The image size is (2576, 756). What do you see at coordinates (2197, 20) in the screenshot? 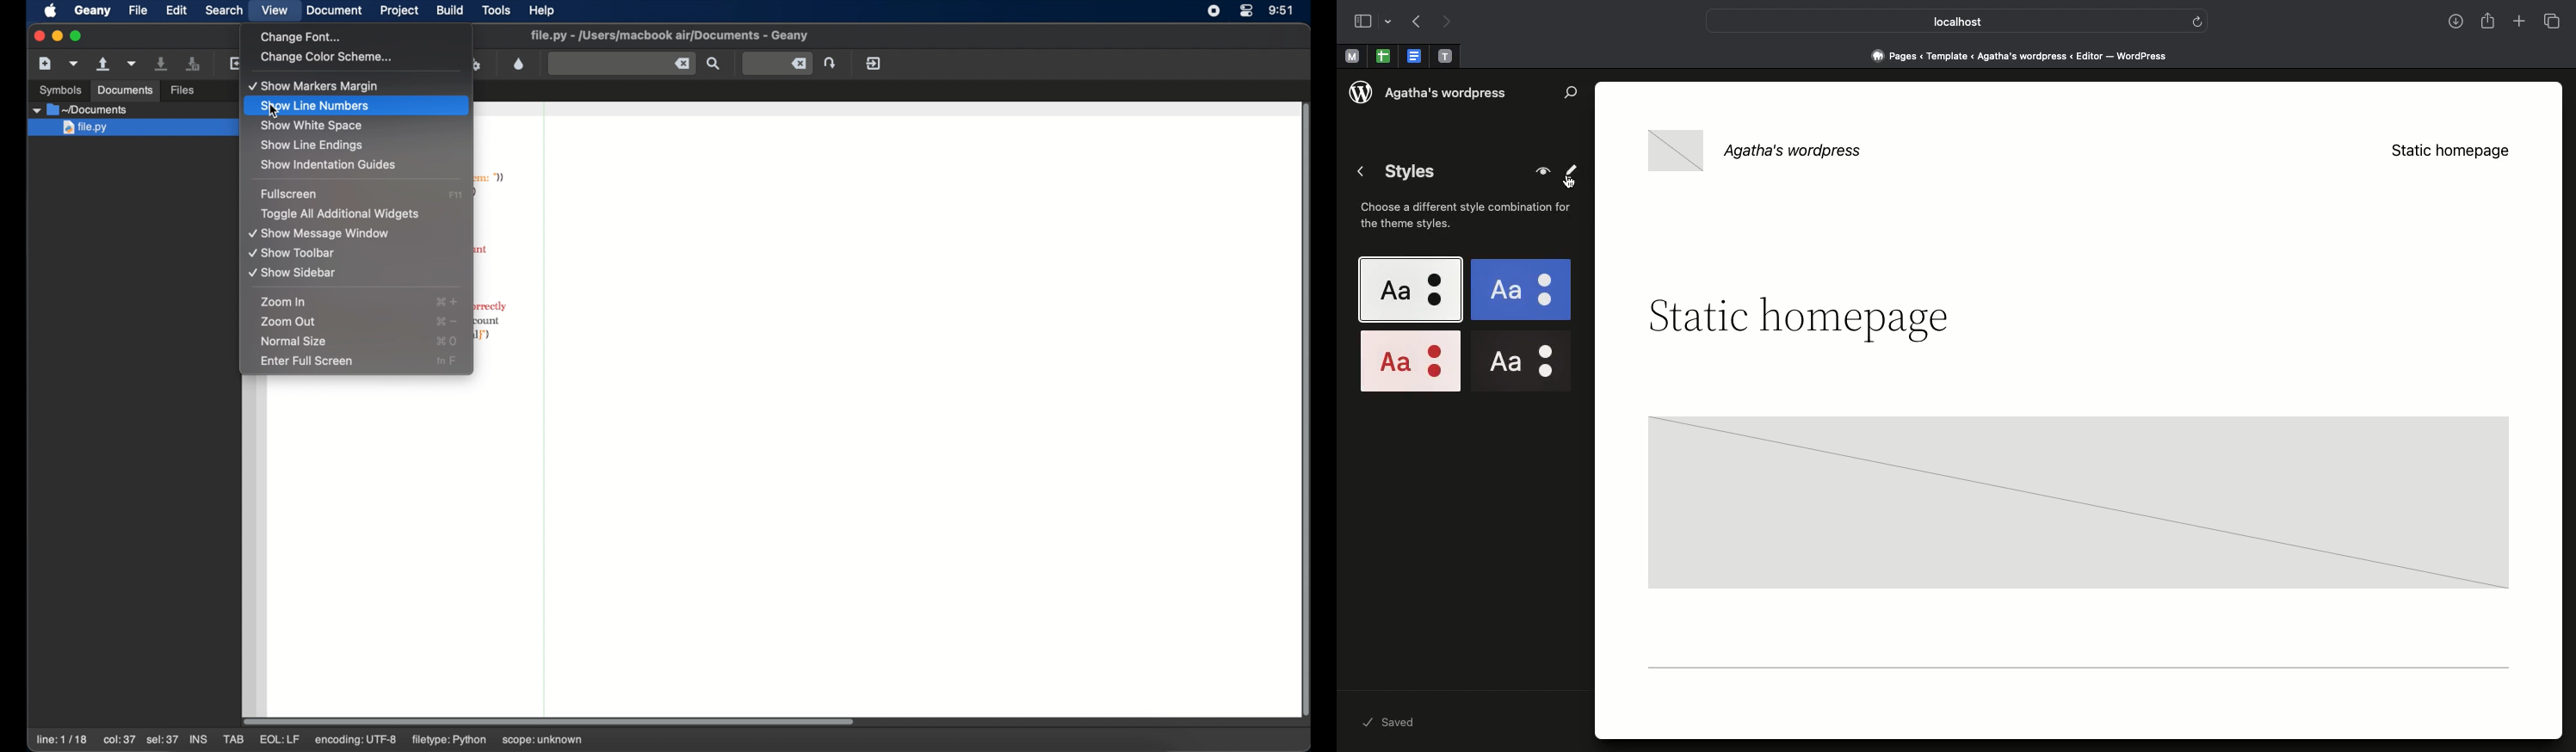
I see `refresh` at bounding box center [2197, 20].